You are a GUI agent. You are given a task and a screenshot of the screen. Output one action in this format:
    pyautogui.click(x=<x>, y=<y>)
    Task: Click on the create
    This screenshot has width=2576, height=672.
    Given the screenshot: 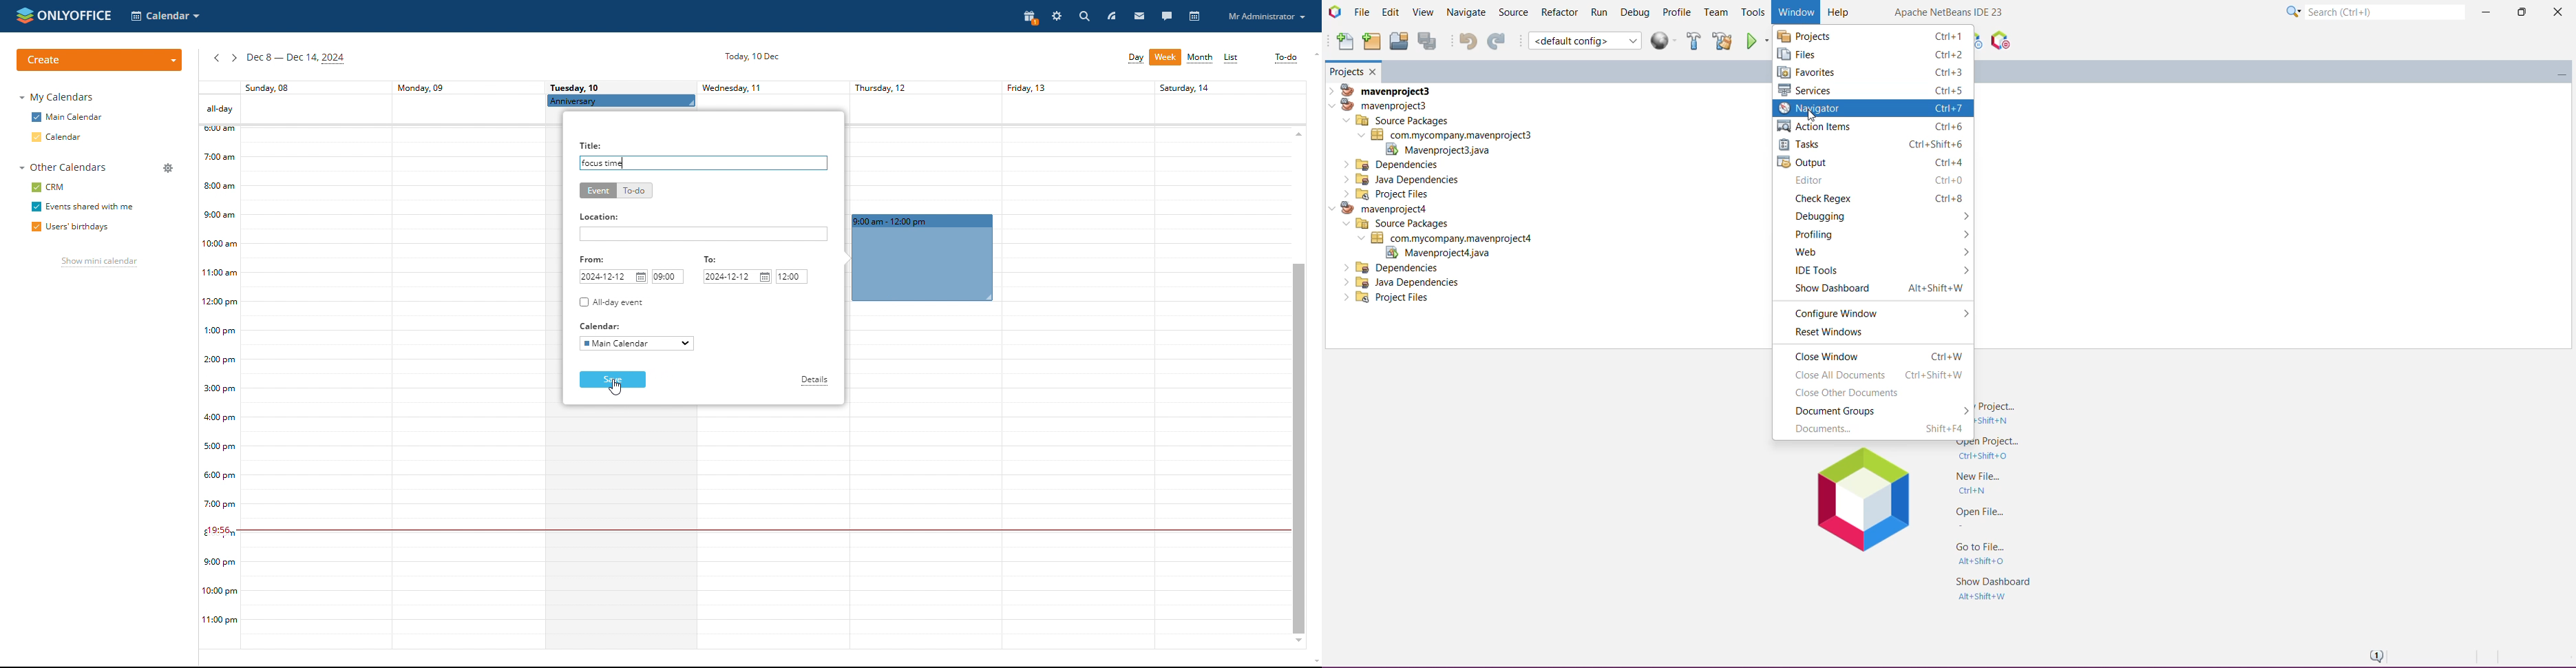 What is the action you would take?
    pyautogui.click(x=99, y=60)
    